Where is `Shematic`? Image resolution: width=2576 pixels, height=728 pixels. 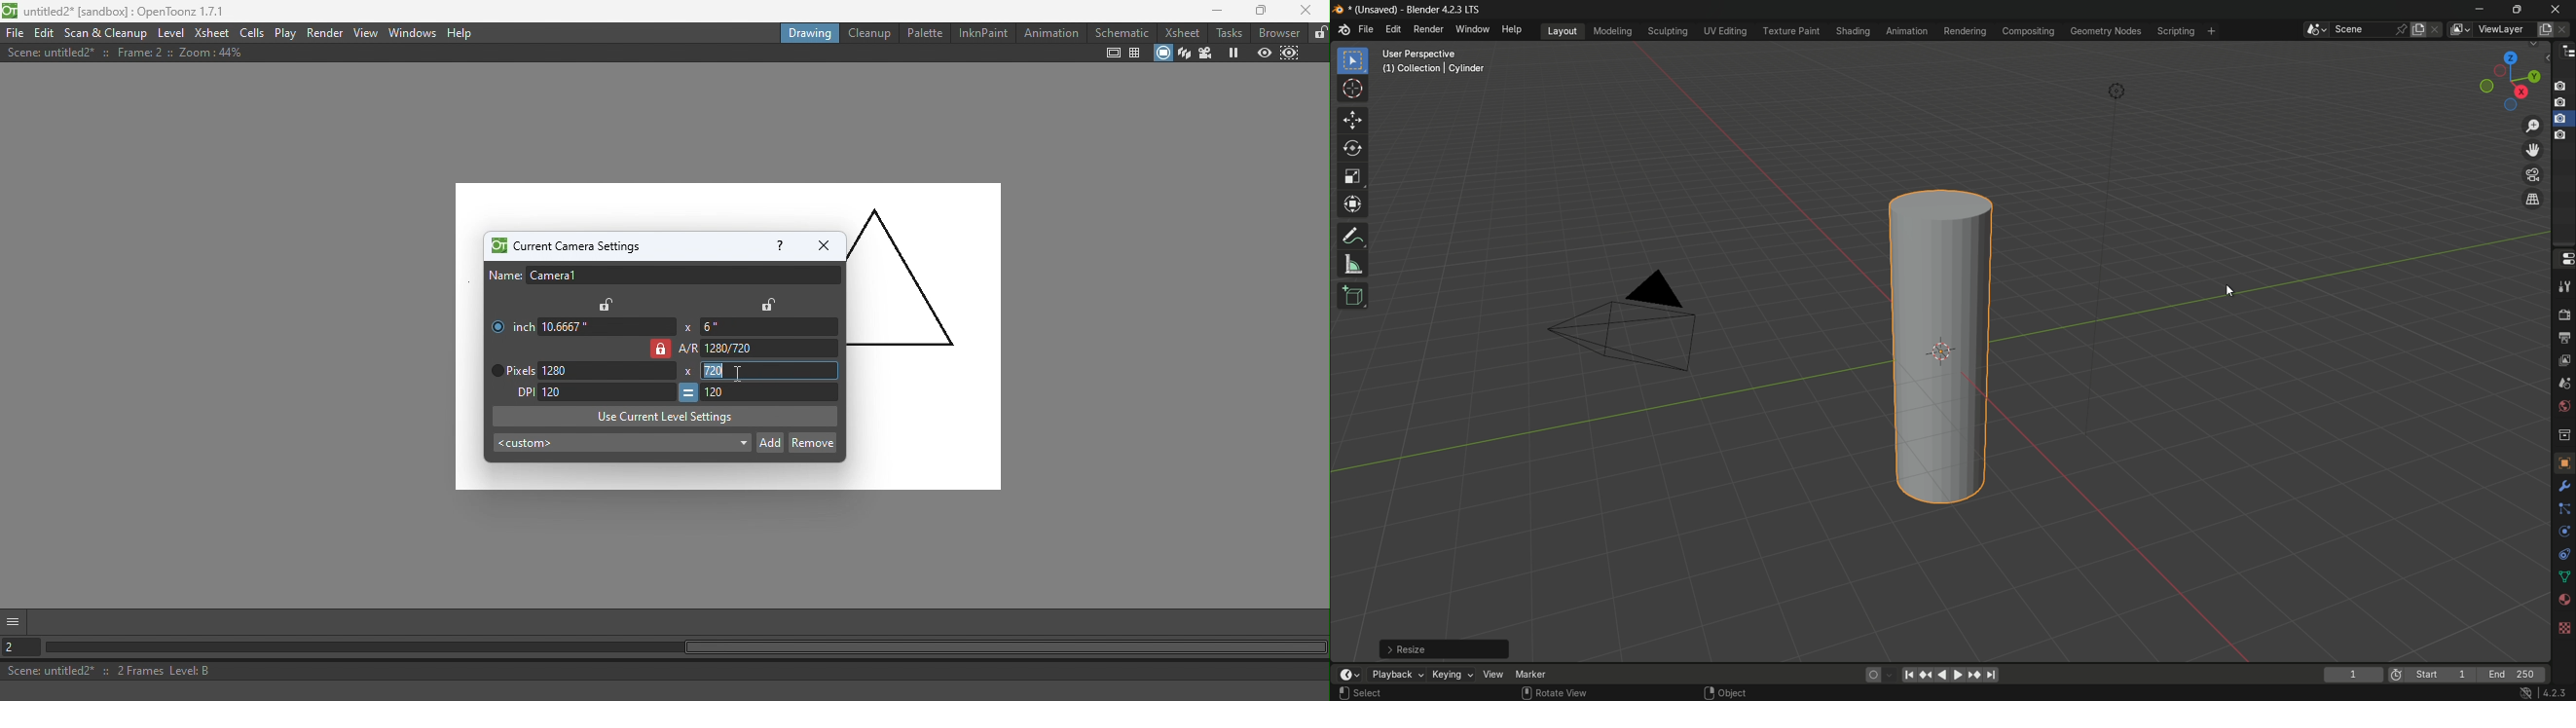 Shematic is located at coordinates (1121, 30).